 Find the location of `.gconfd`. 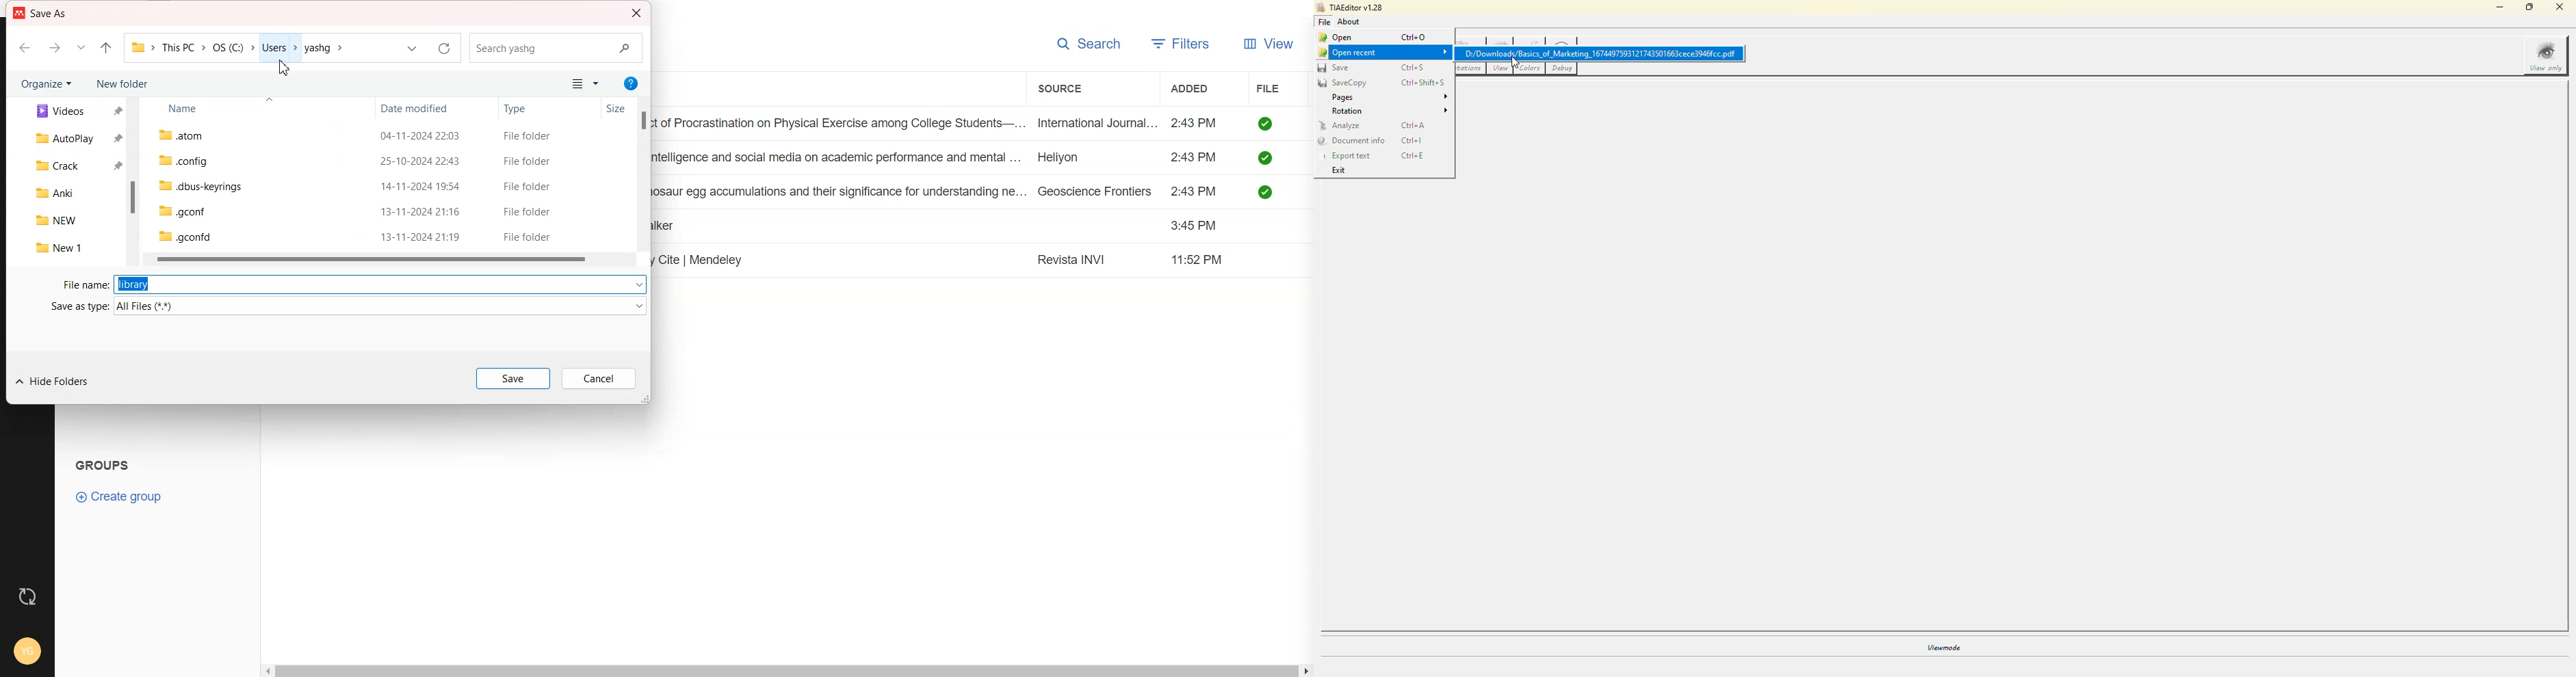

.gconfd is located at coordinates (185, 237).